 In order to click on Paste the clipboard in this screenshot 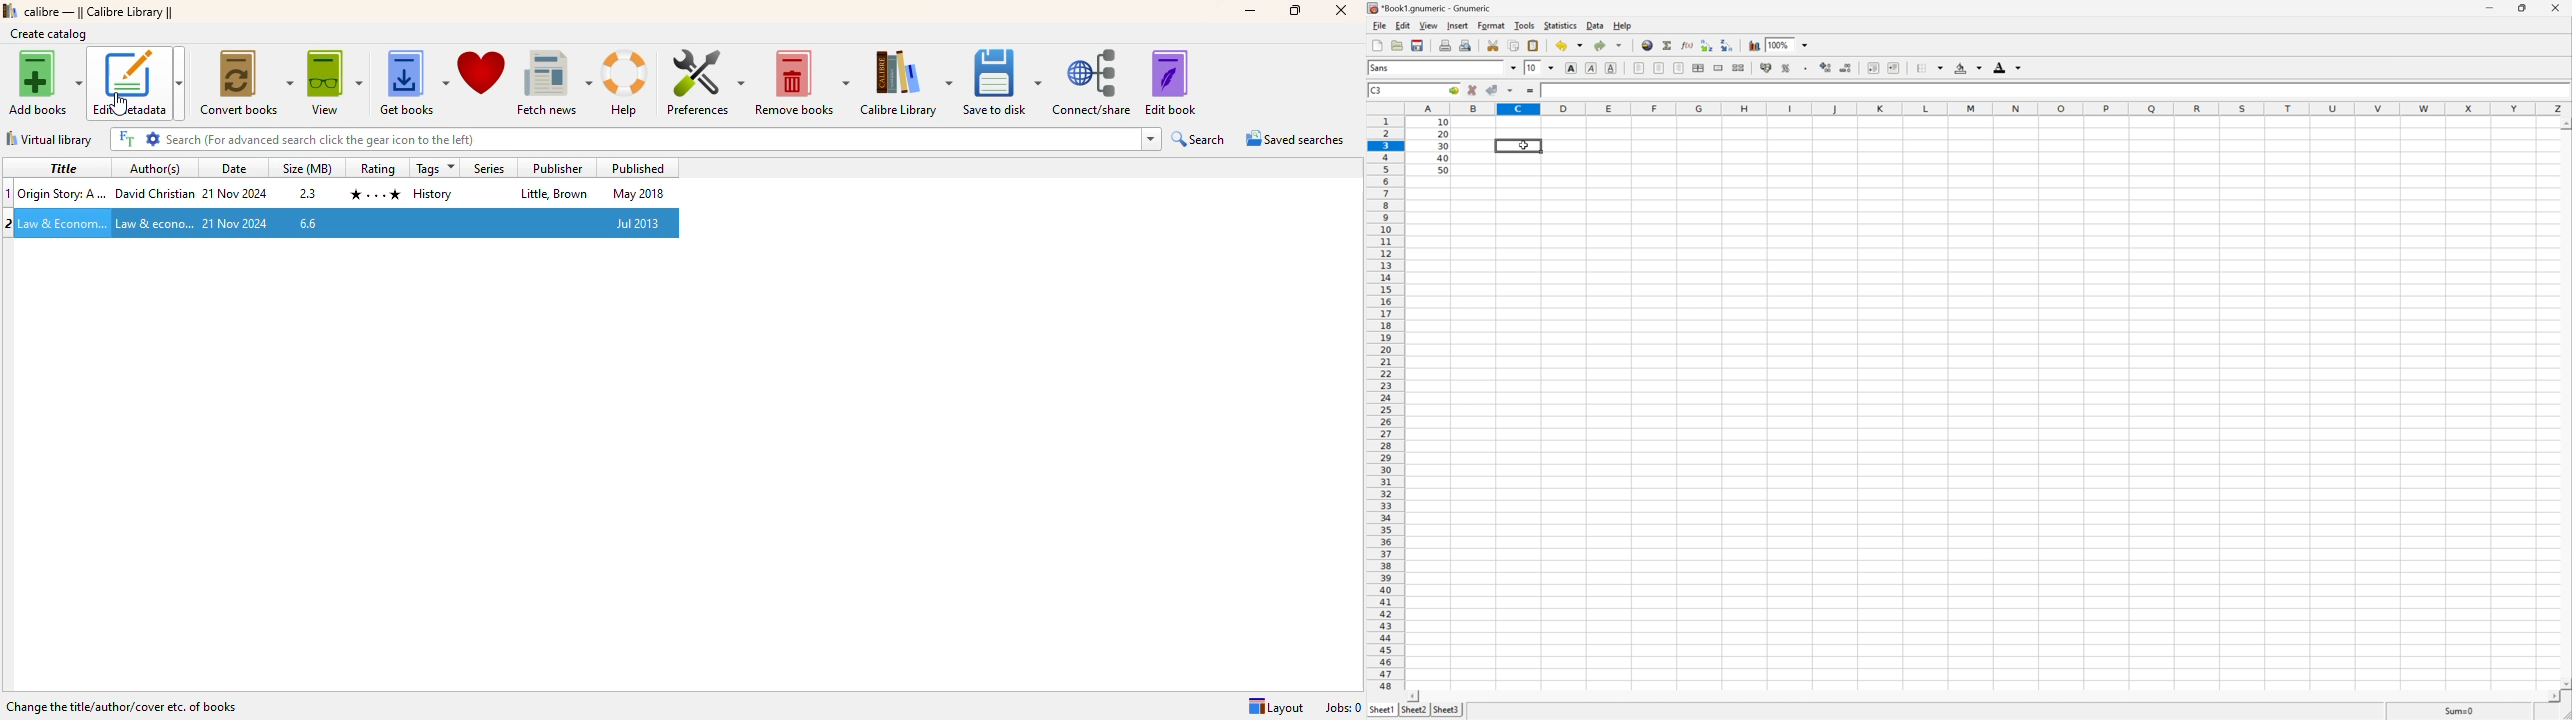, I will do `click(1533, 46)`.